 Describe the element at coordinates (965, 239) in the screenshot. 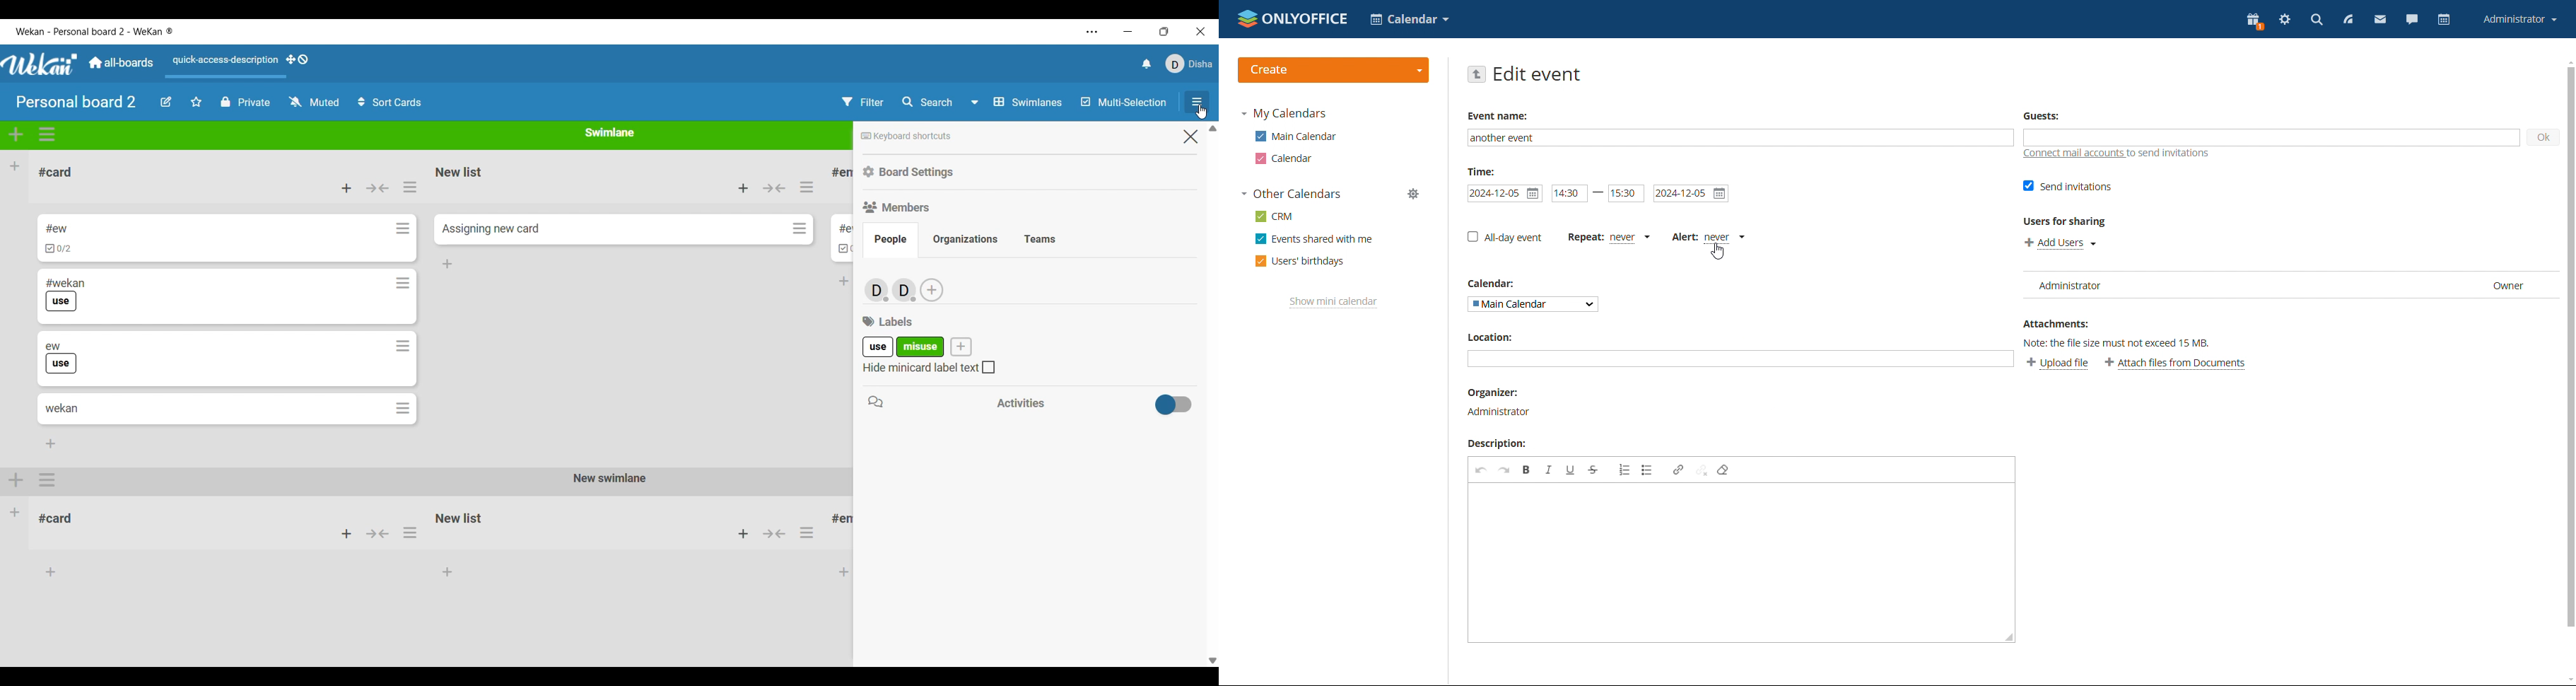

I see `Organizations ` at that location.